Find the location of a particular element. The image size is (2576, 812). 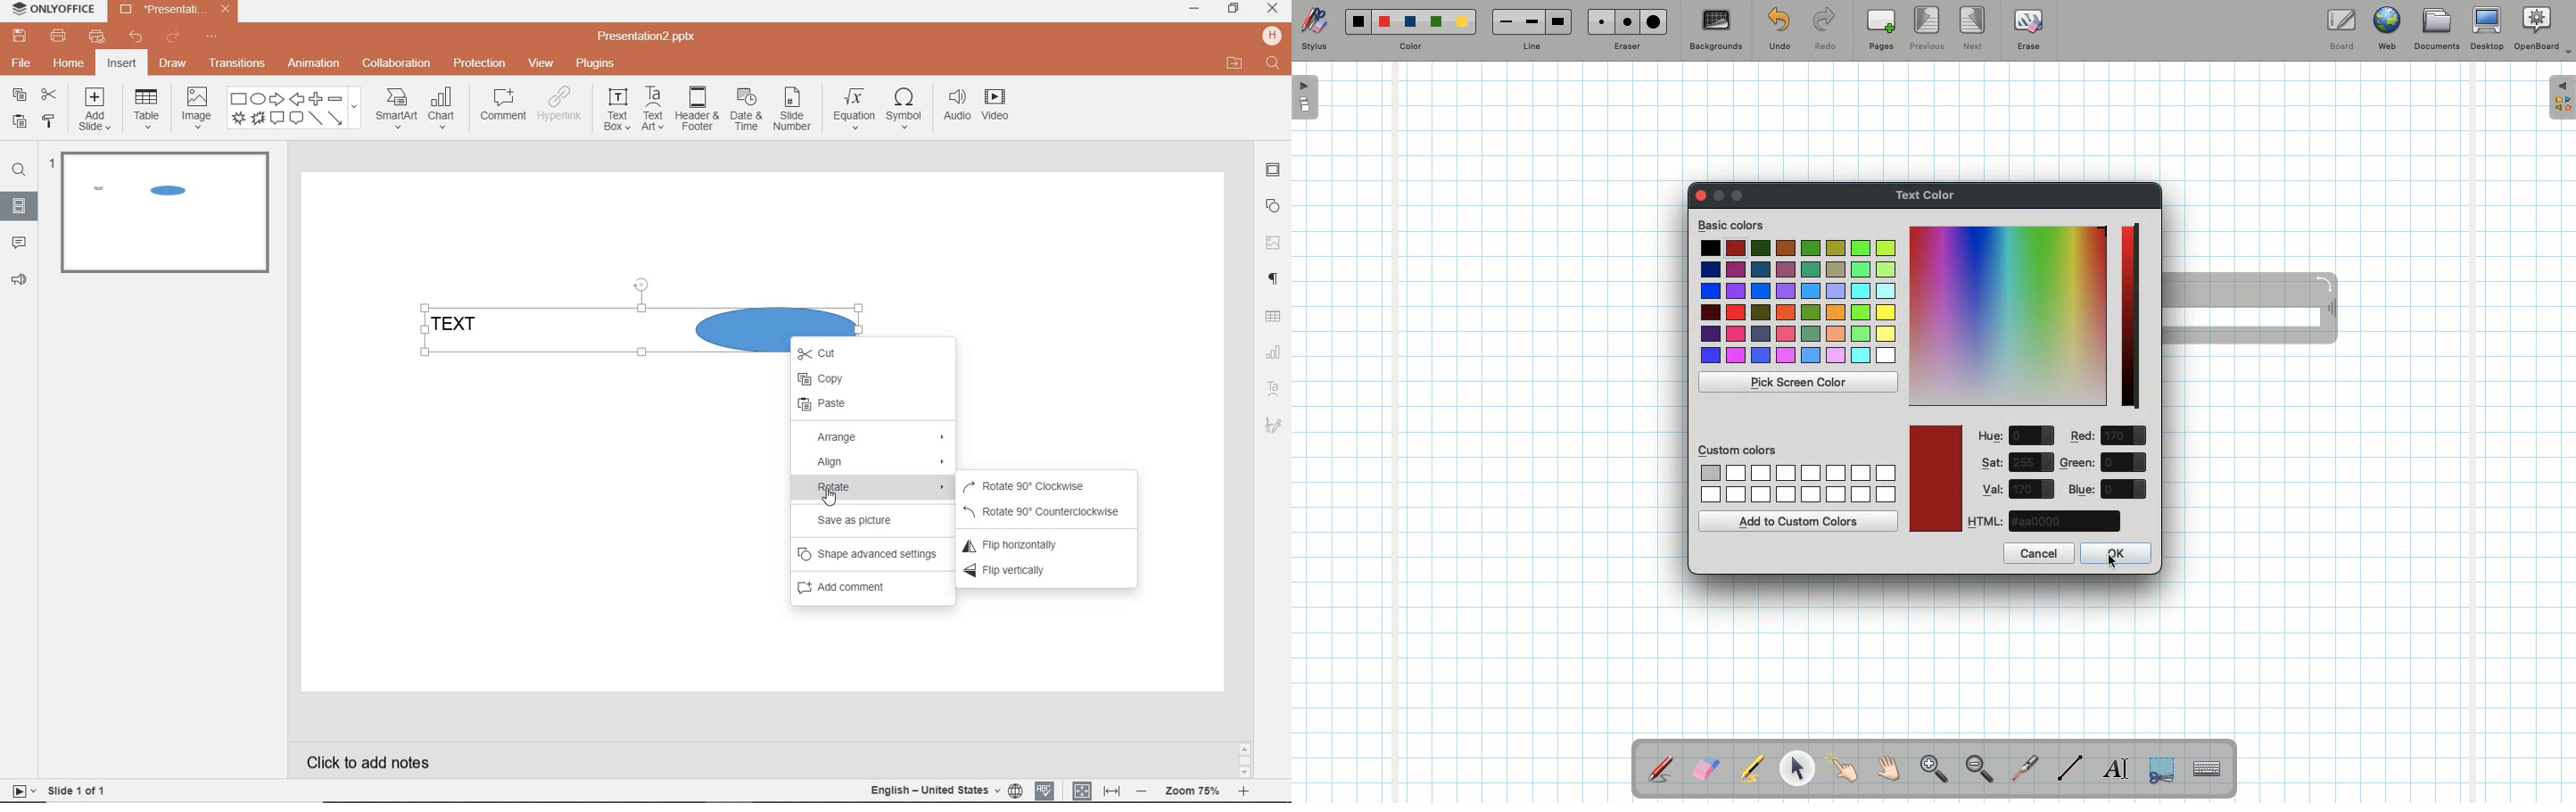

Custom colors is located at coordinates (1797, 484).